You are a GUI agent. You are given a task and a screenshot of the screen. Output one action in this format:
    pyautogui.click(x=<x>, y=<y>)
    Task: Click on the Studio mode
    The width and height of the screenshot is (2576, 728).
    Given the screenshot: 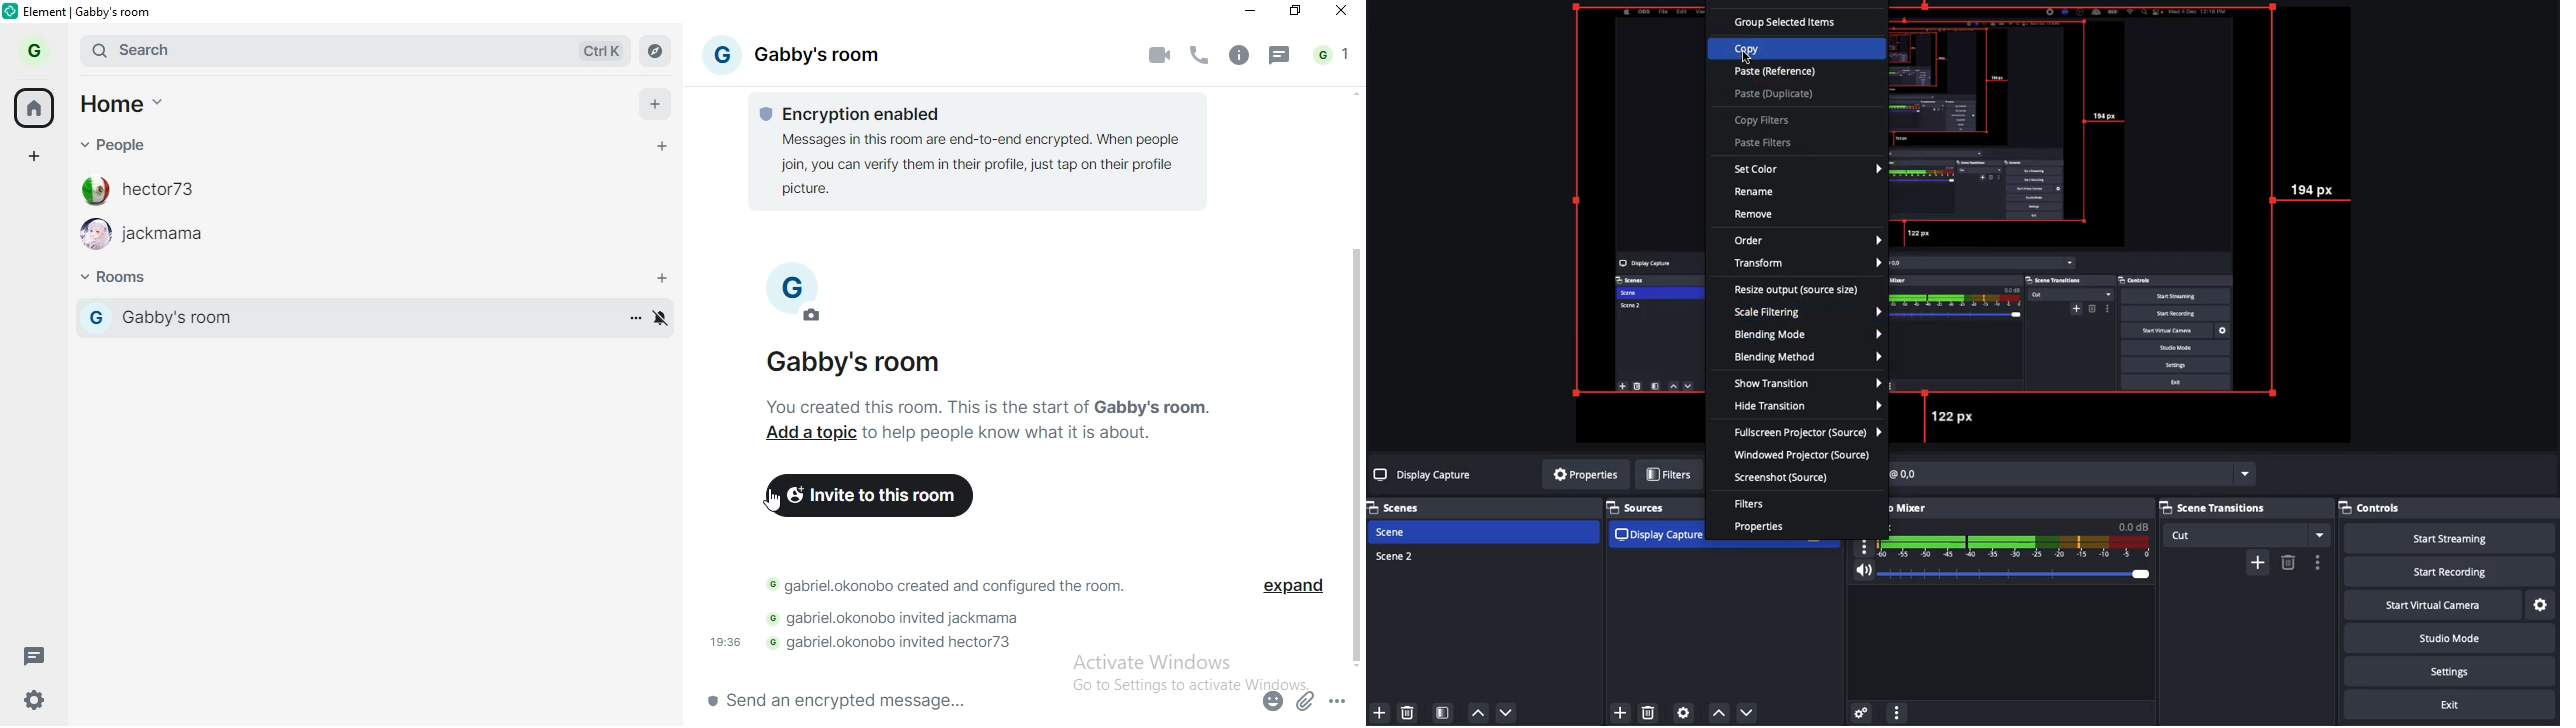 What is the action you would take?
    pyautogui.click(x=2447, y=637)
    